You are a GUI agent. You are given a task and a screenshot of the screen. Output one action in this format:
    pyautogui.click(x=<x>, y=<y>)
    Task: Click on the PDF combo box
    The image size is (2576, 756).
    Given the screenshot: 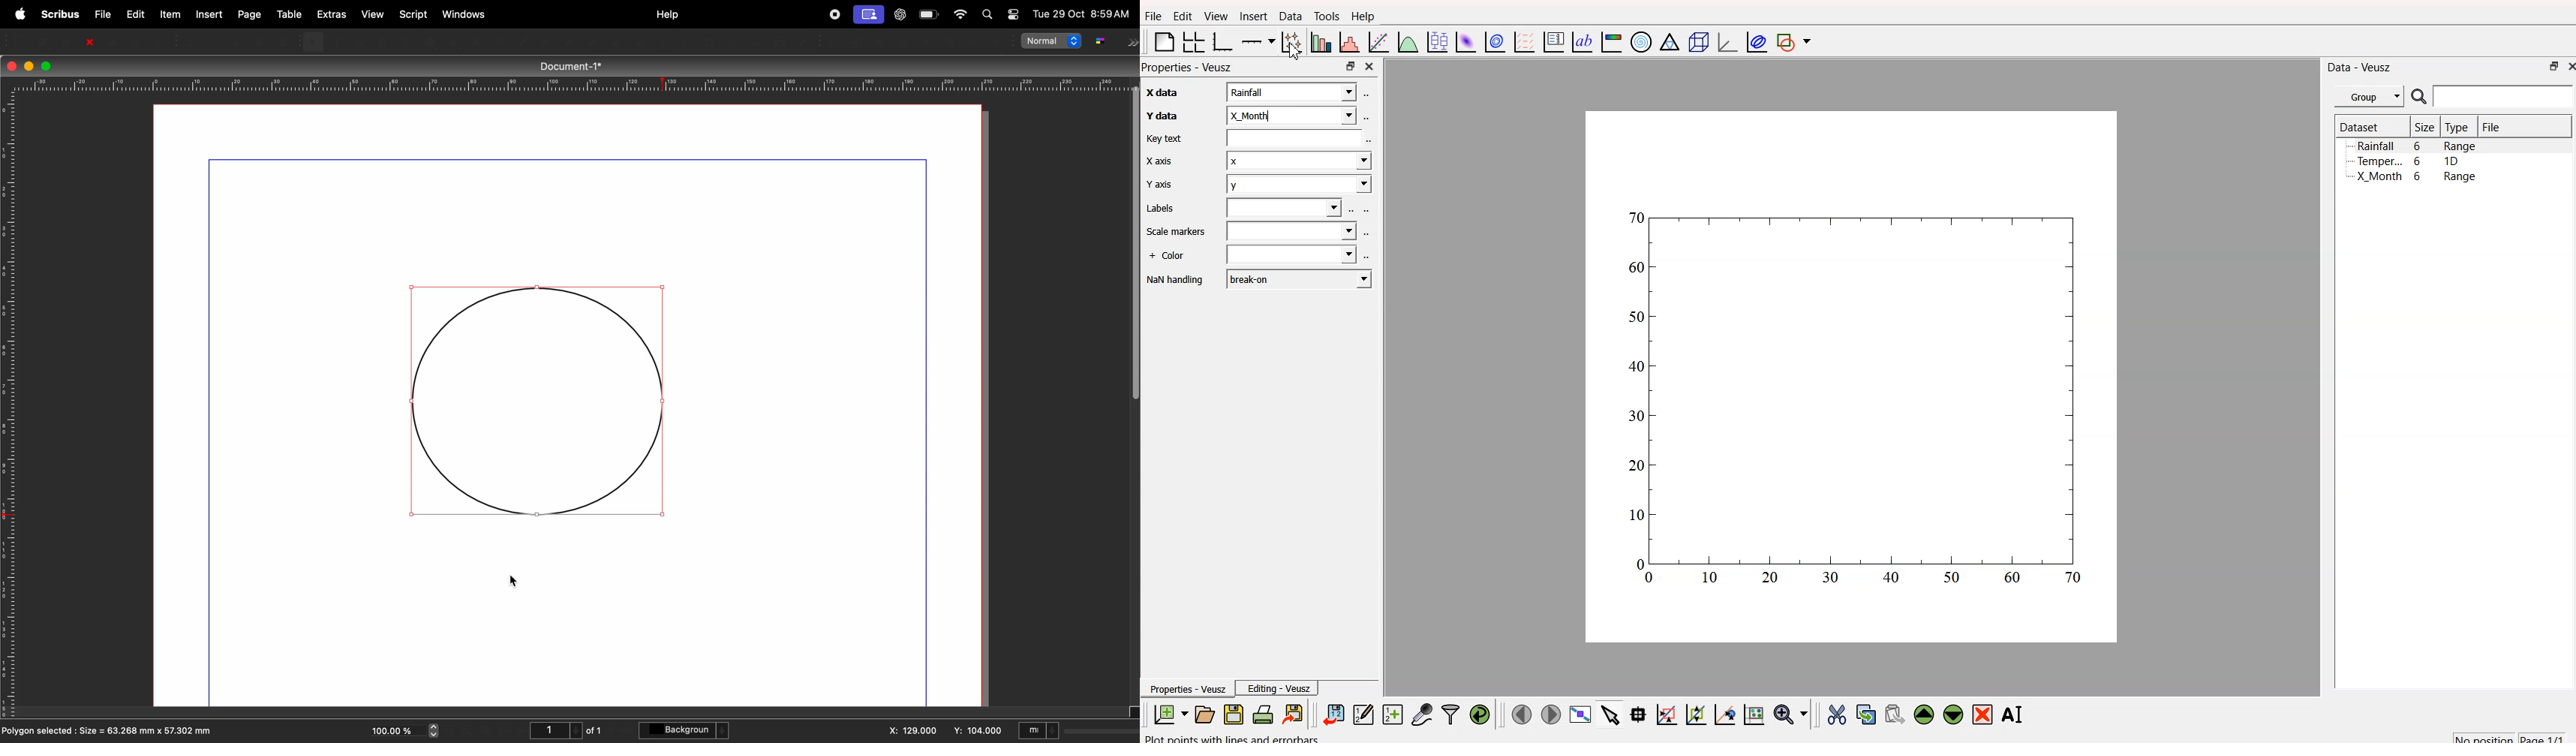 What is the action you would take?
    pyautogui.click(x=927, y=42)
    